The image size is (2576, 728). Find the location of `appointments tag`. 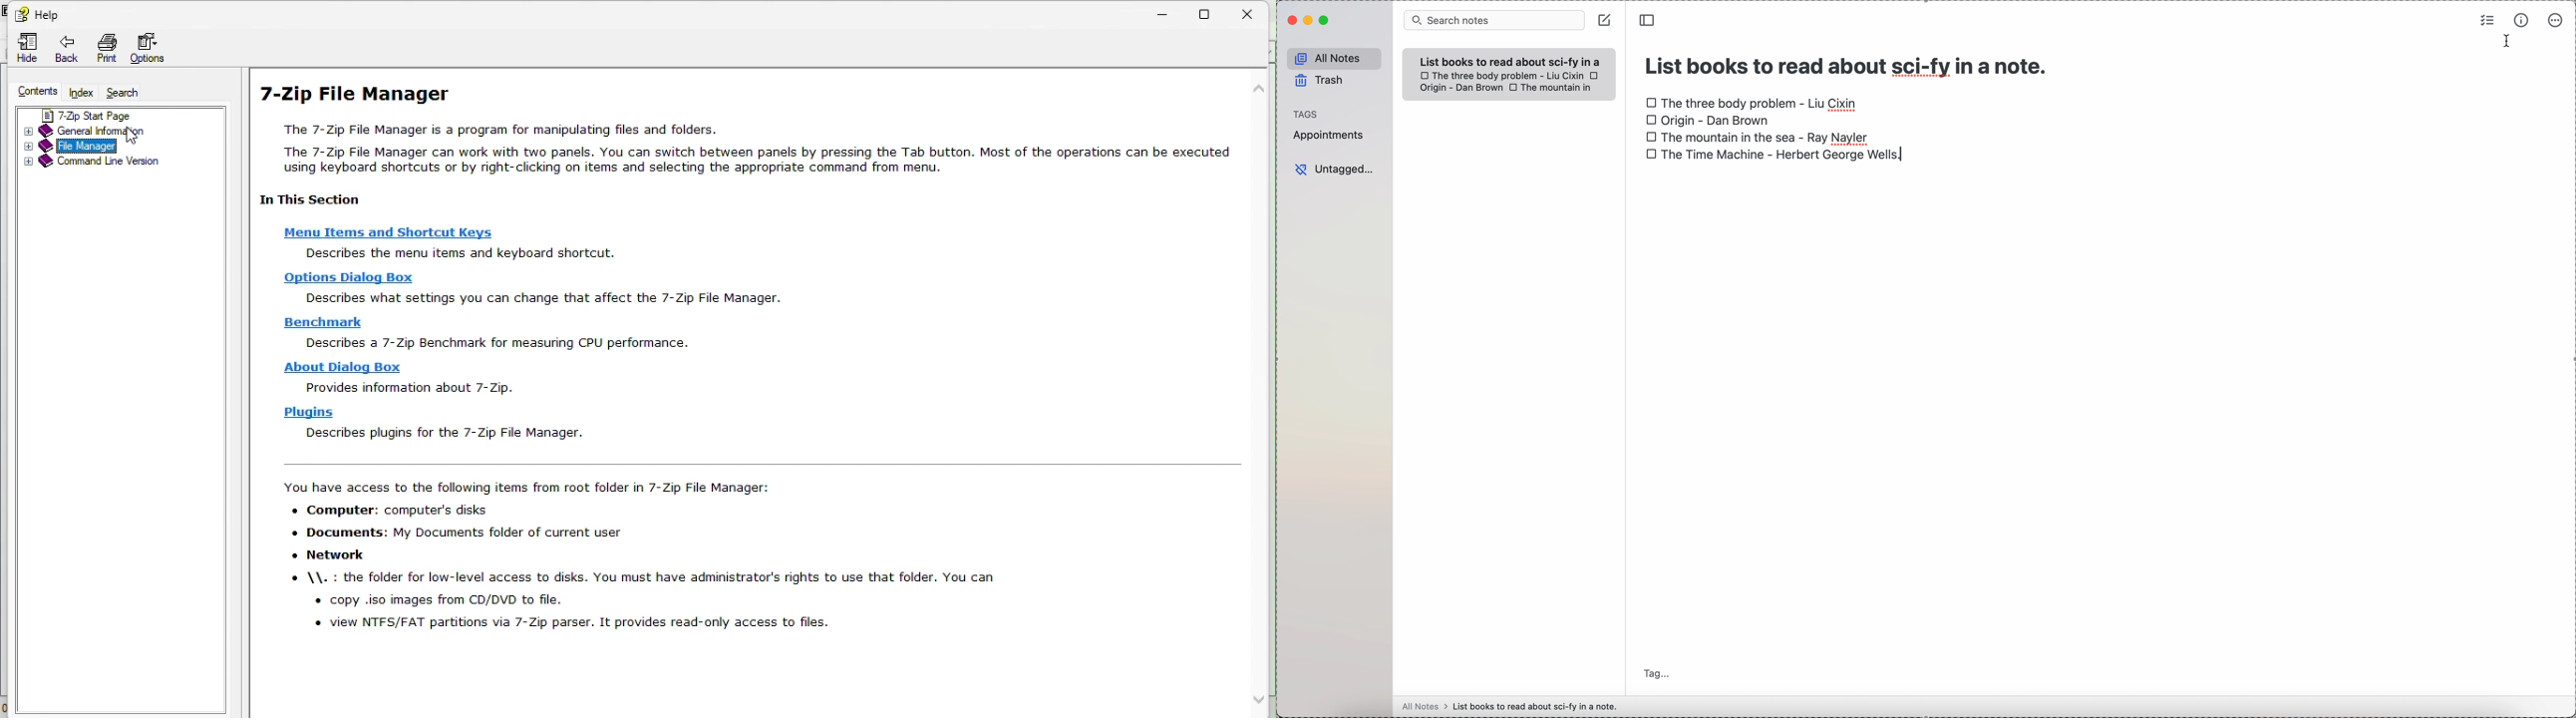

appointments tag is located at coordinates (1329, 136).